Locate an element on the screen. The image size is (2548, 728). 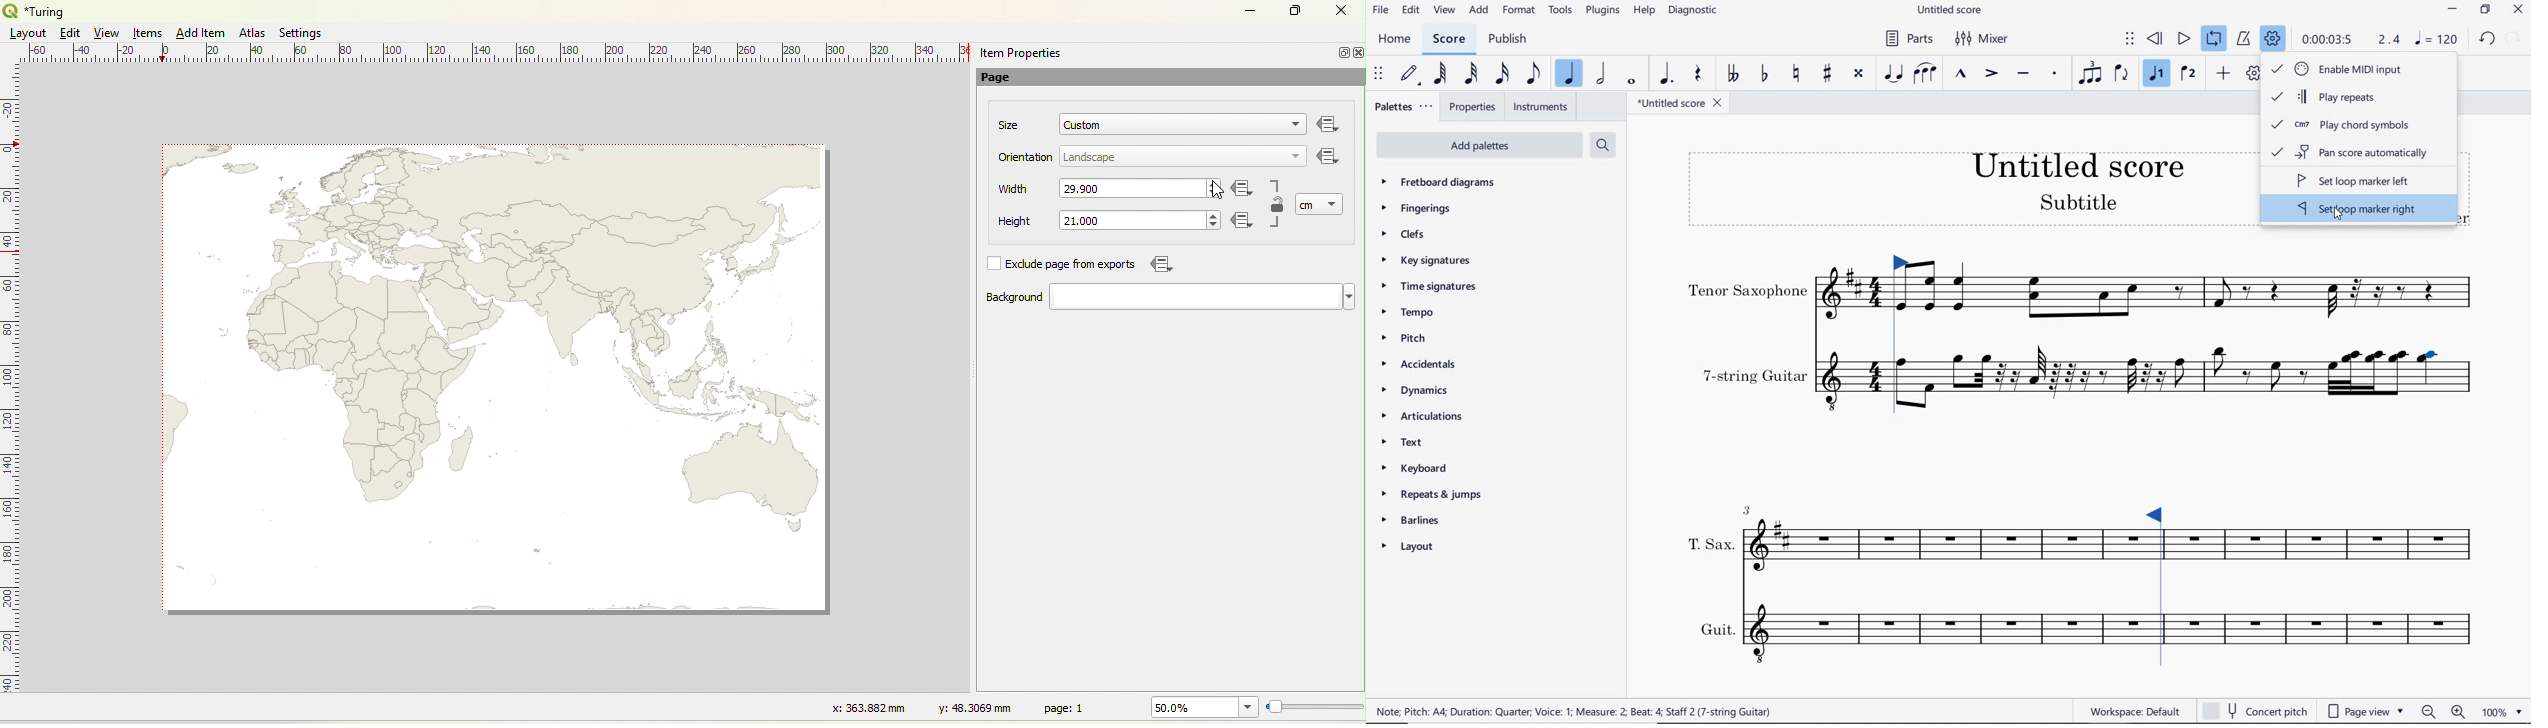
Height is located at coordinates (1002, 222).